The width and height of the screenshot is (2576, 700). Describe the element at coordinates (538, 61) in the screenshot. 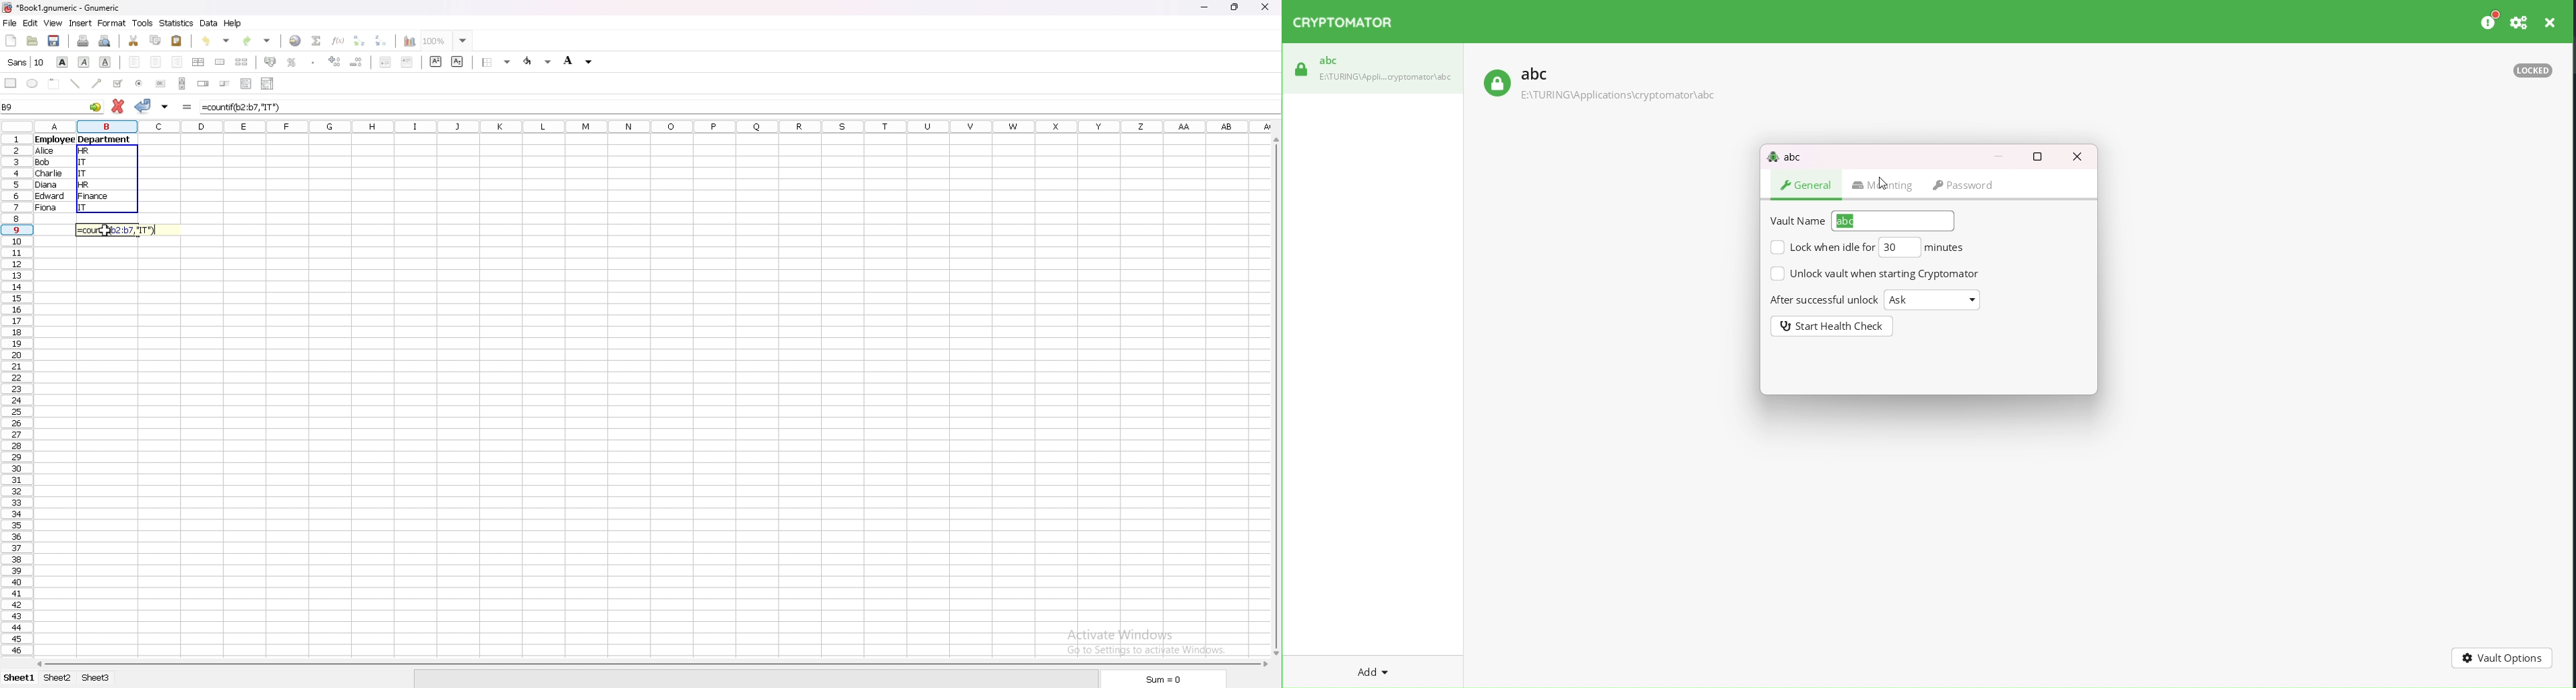

I see `foreground` at that location.